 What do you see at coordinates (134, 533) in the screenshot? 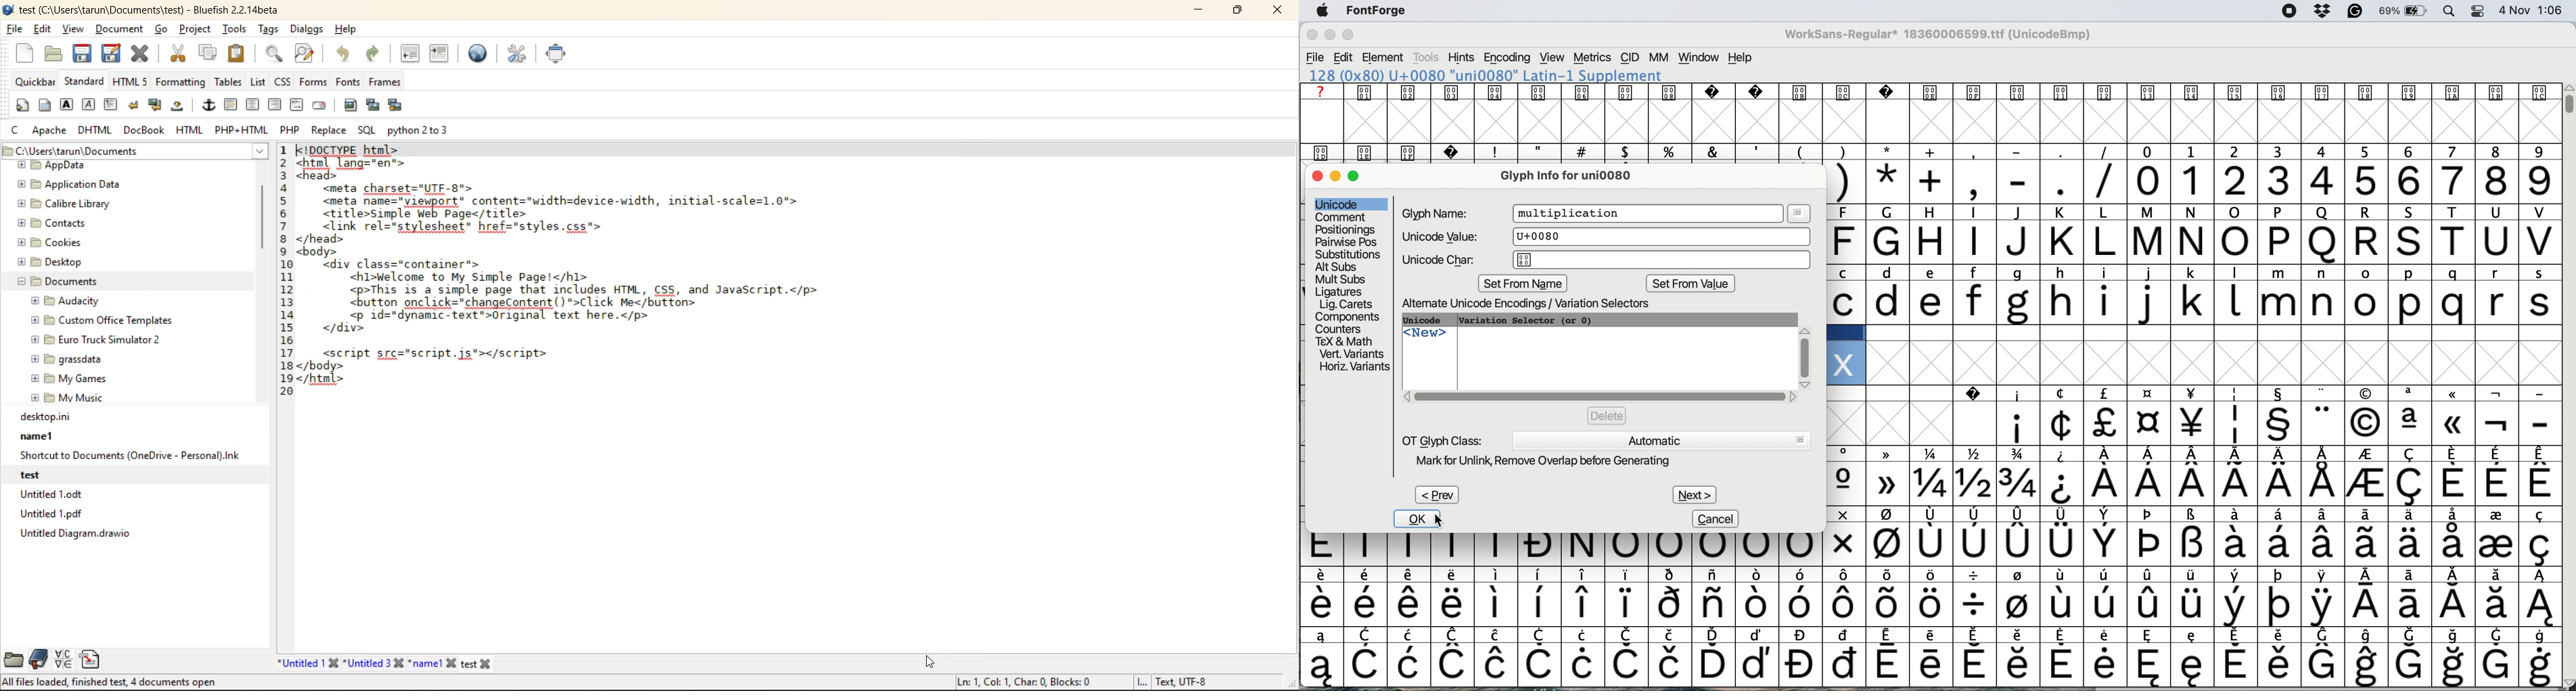
I see `untitle diagram.drawio` at bounding box center [134, 533].